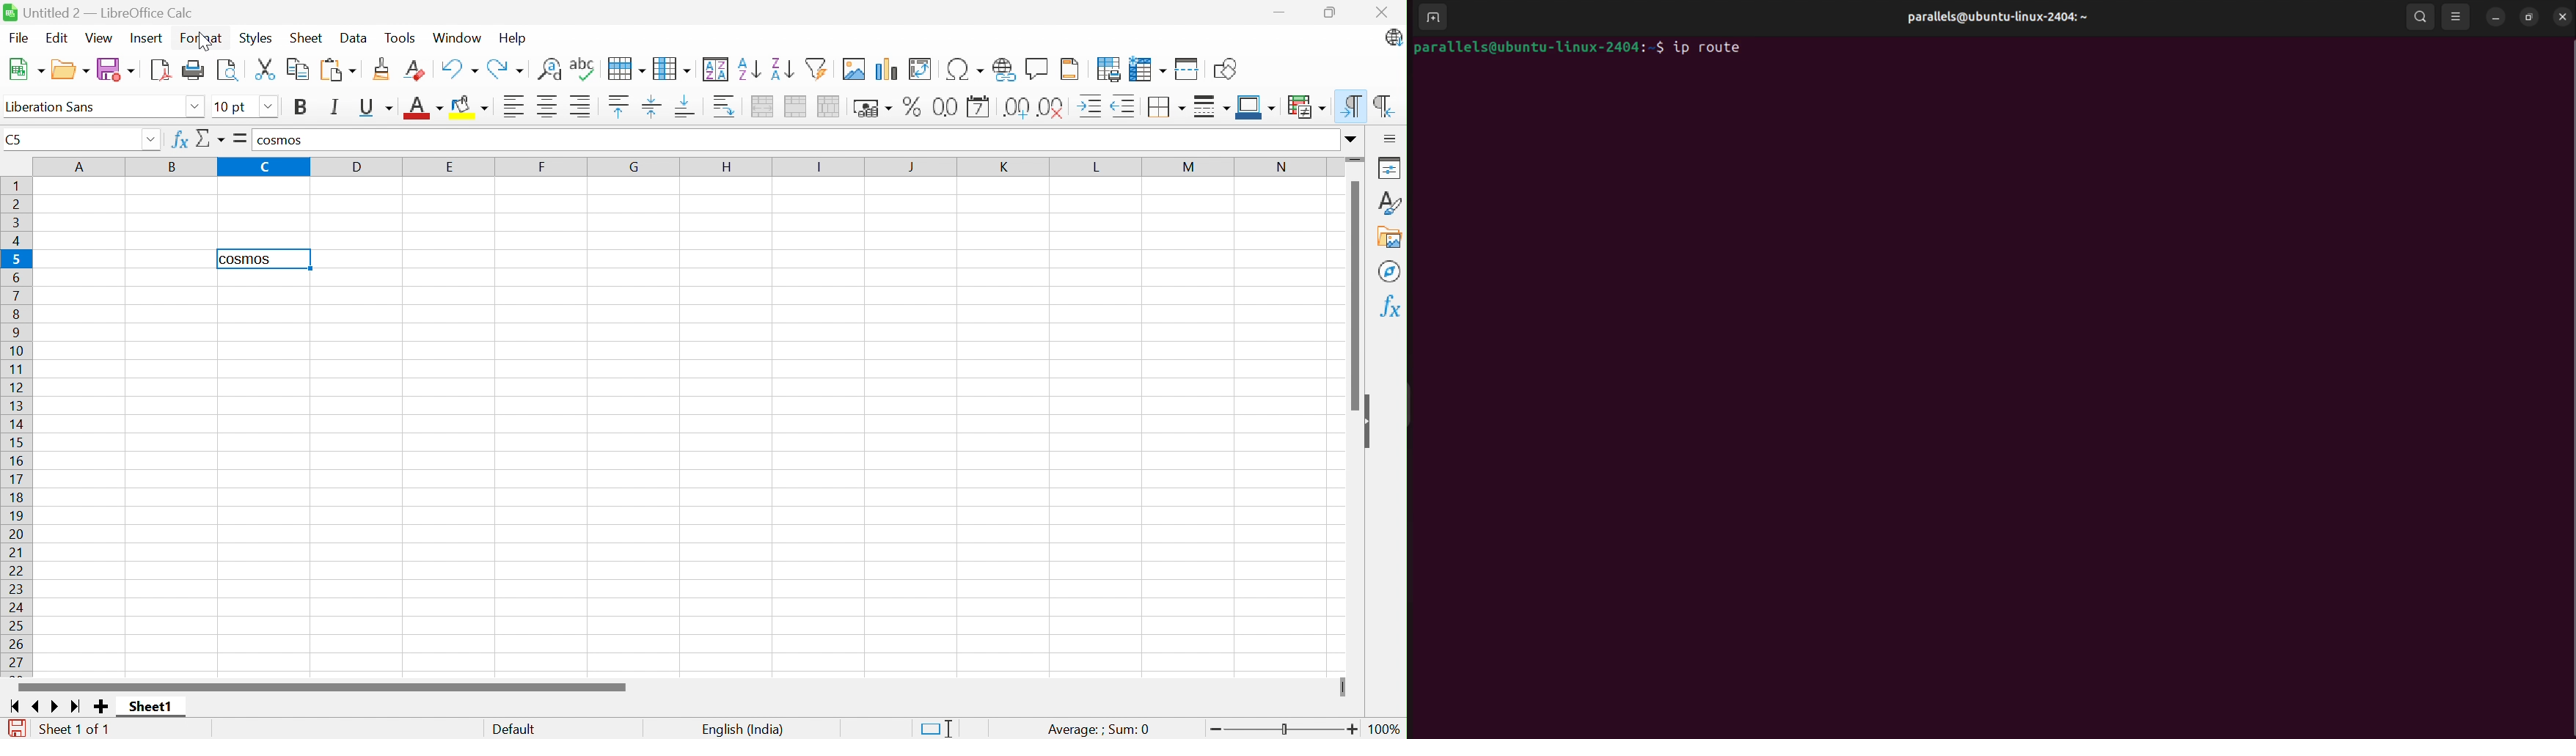 Image resolution: width=2576 pixels, height=756 pixels. What do you see at coordinates (470, 107) in the screenshot?
I see `Background color` at bounding box center [470, 107].